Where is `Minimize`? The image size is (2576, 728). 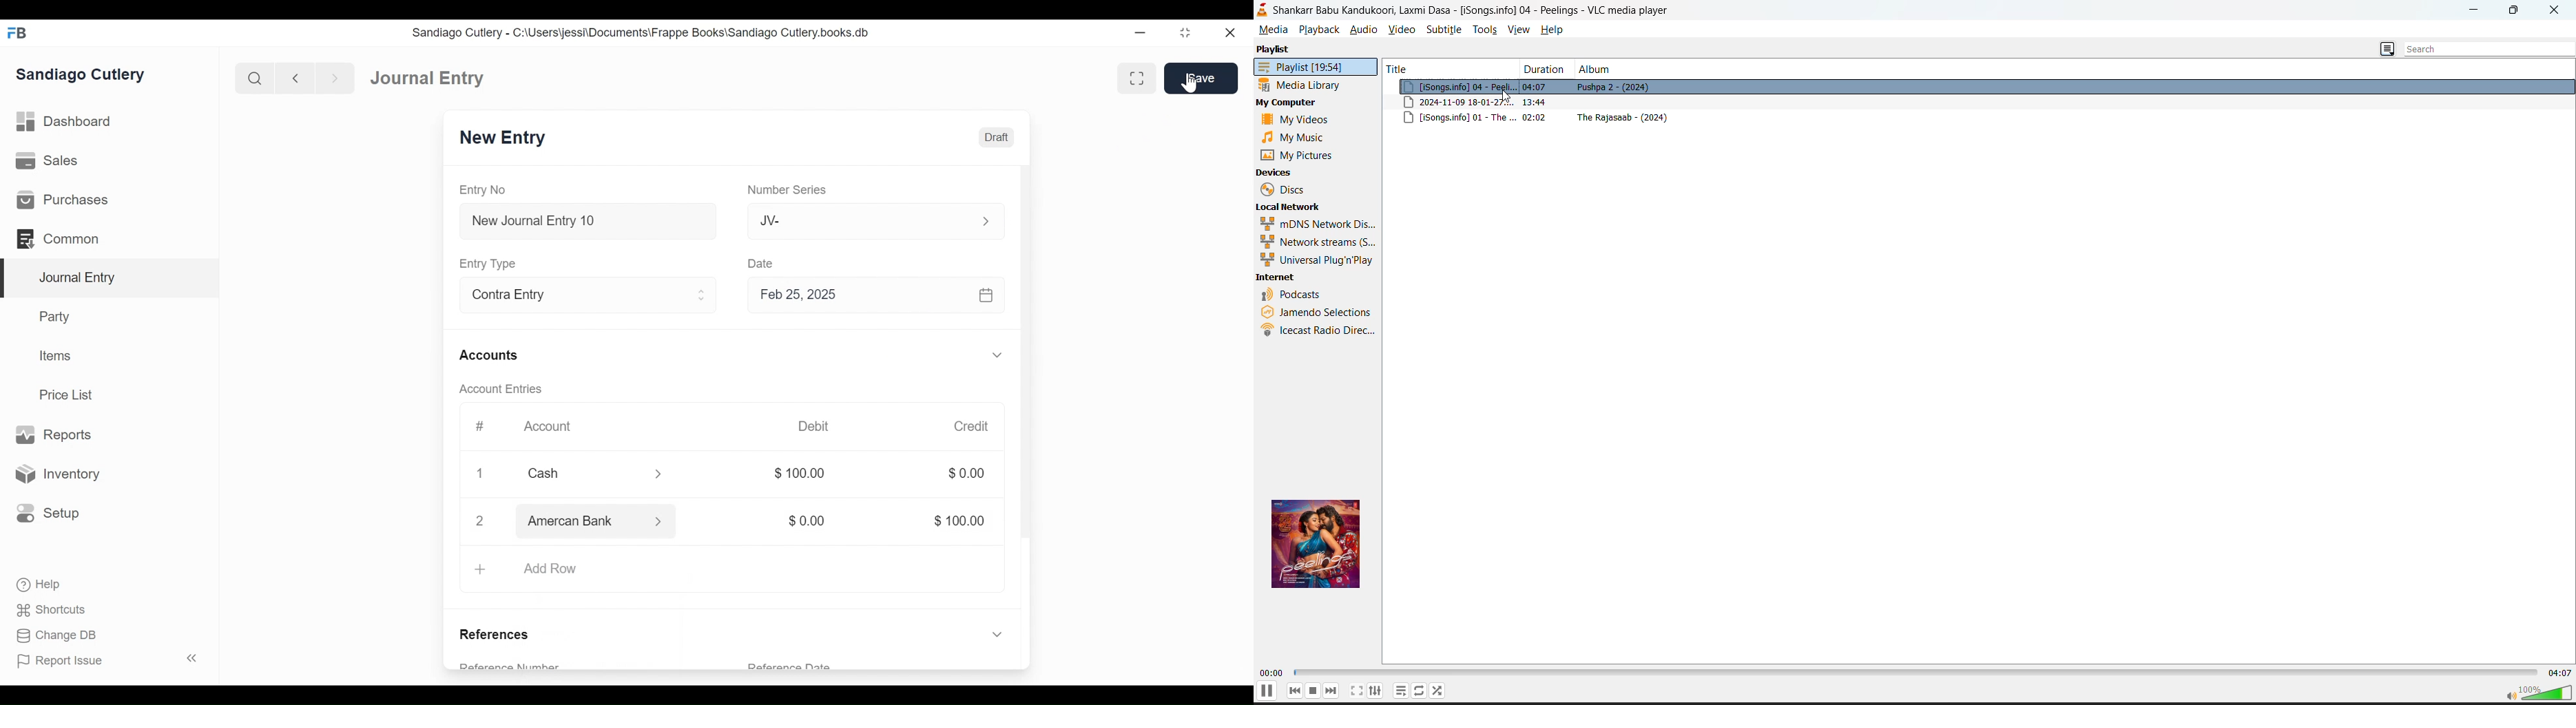 Minimize is located at coordinates (1142, 33).